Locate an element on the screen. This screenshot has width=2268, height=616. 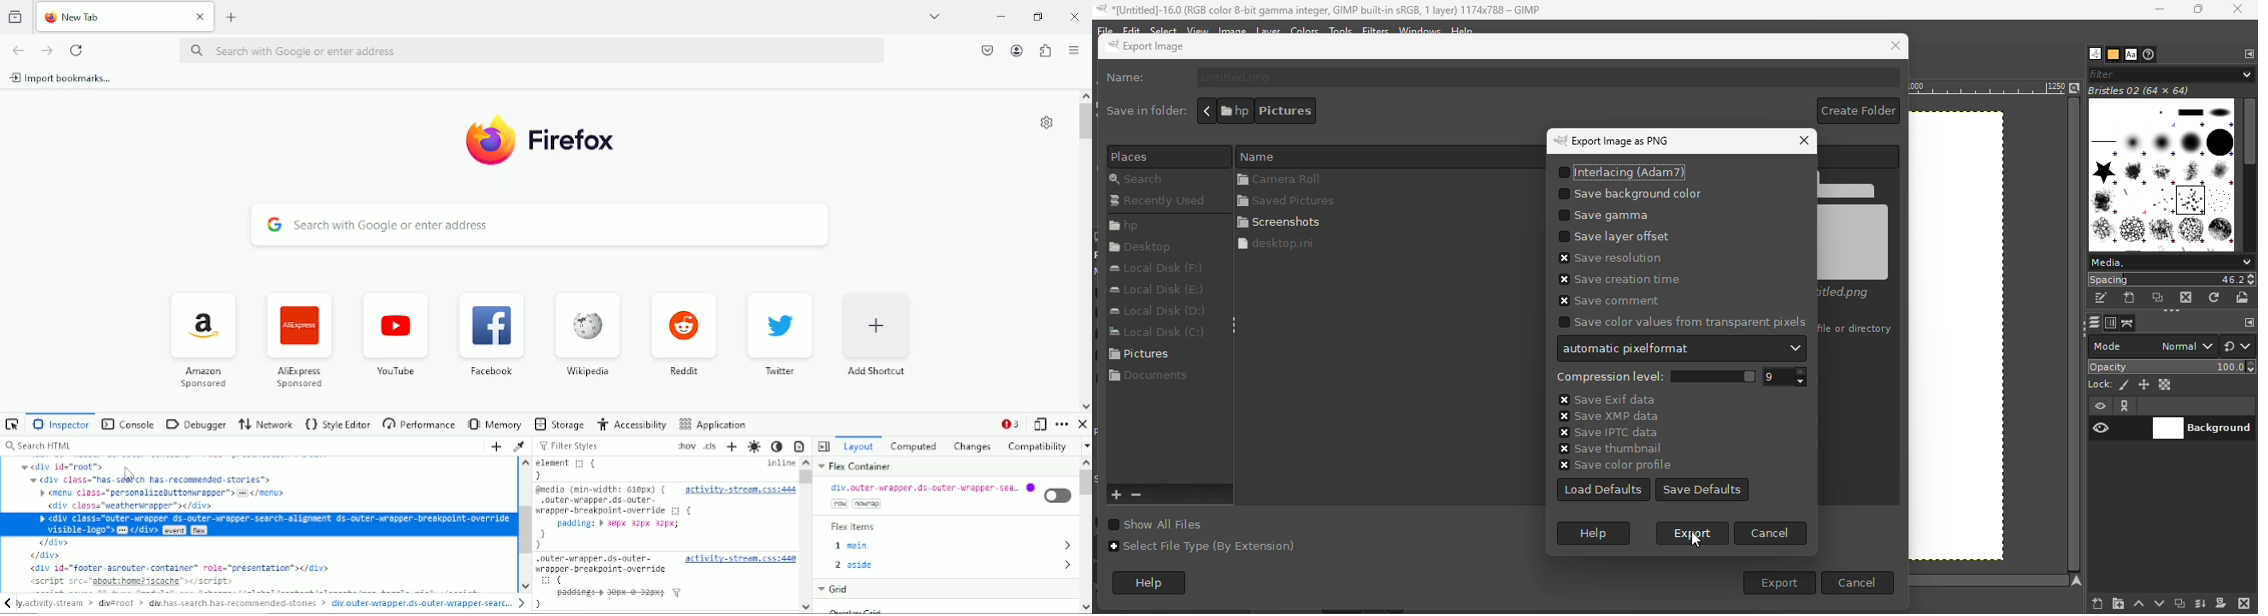
Opacity     100.0 is located at coordinates (2173, 366).